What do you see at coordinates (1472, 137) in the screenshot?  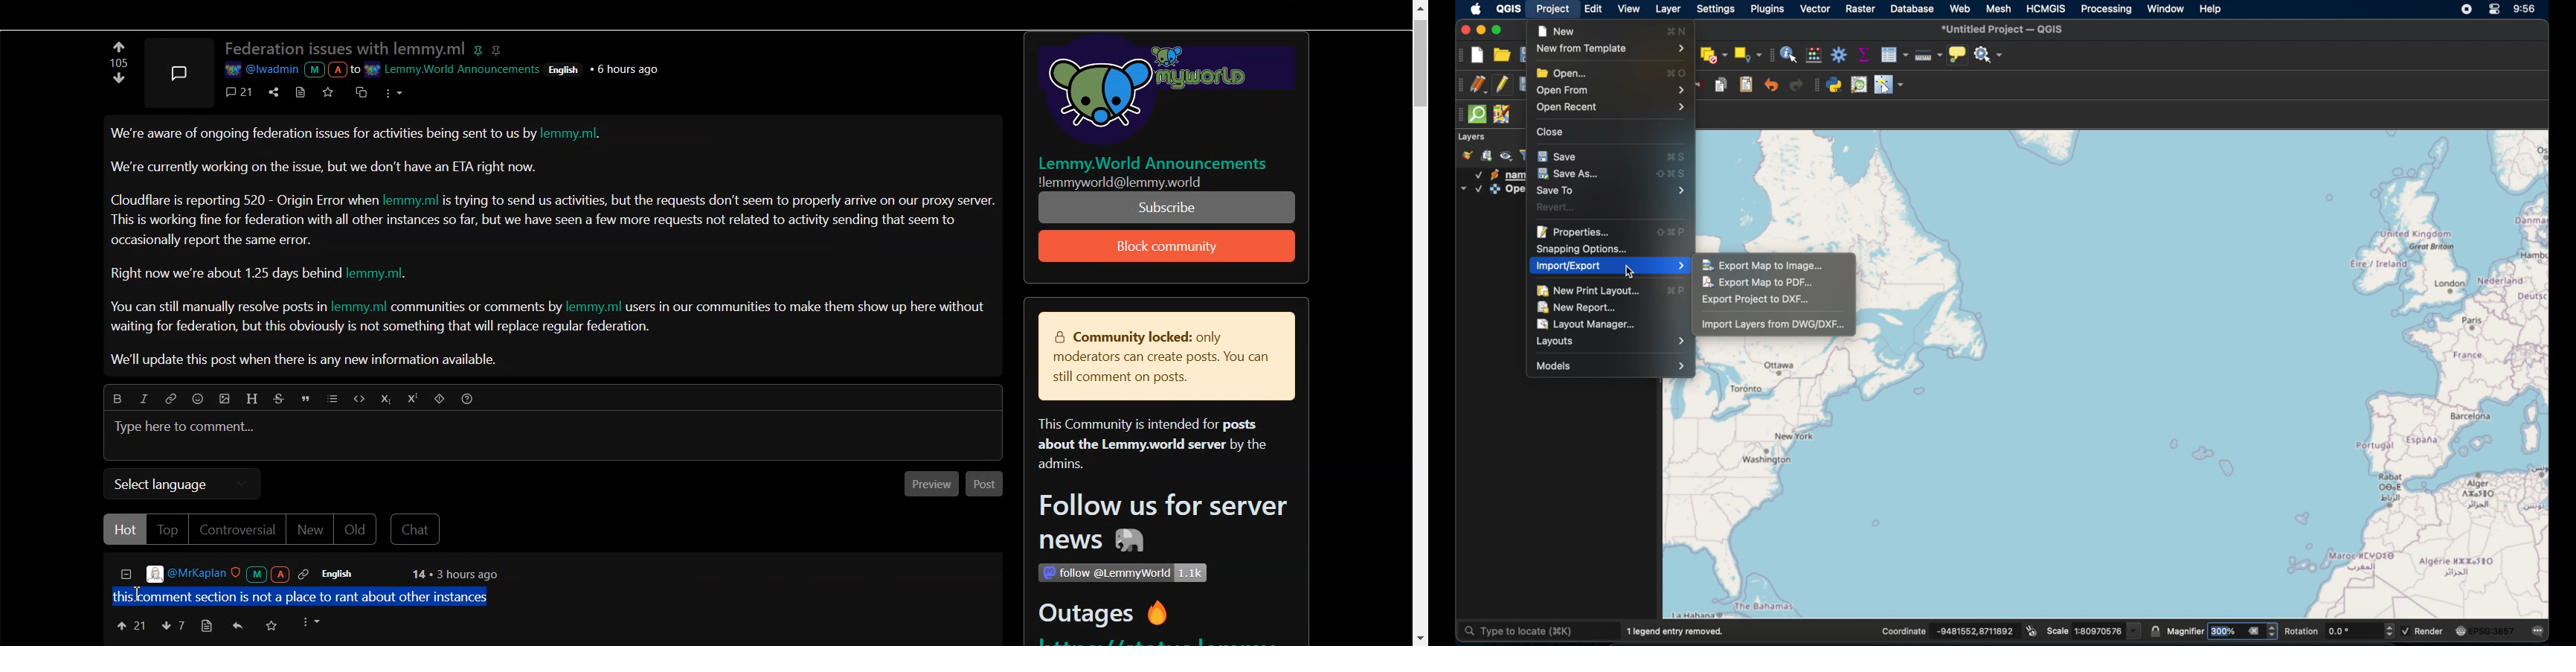 I see `layer` at bounding box center [1472, 137].